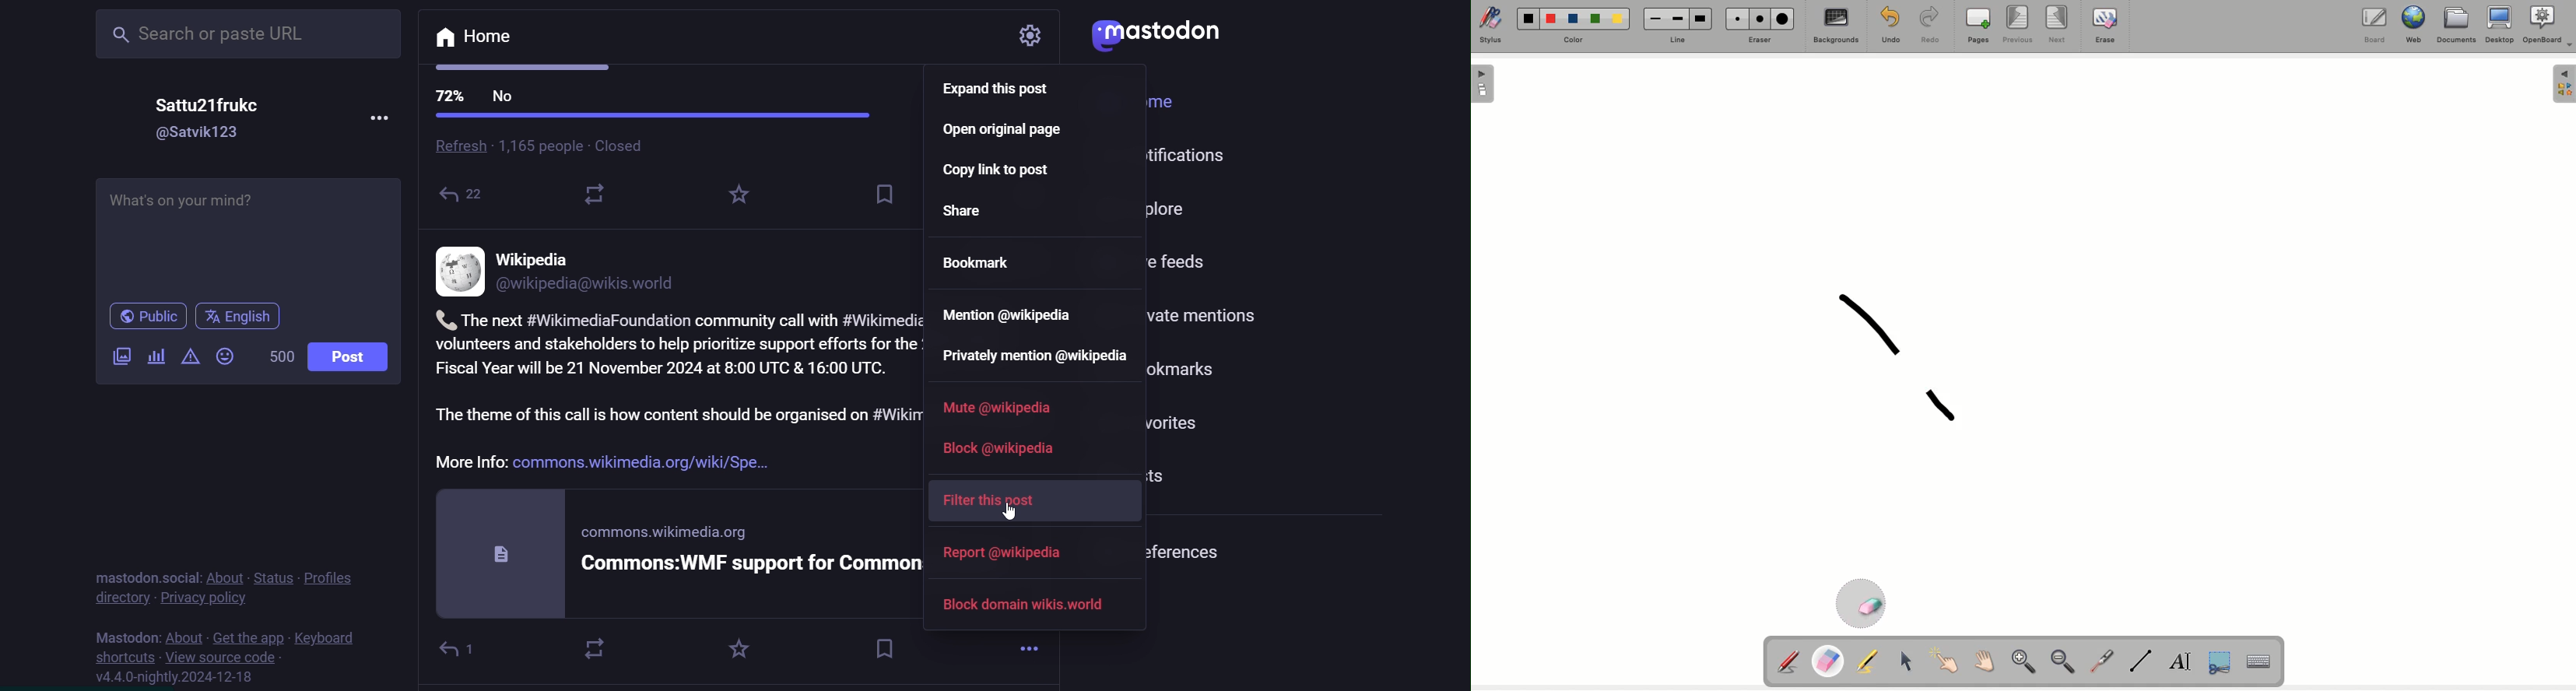 The image size is (2576, 700). What do you see at coordinates (598, 198) in the screenshot?
I see `reshare` at bounding box center [598, 198].